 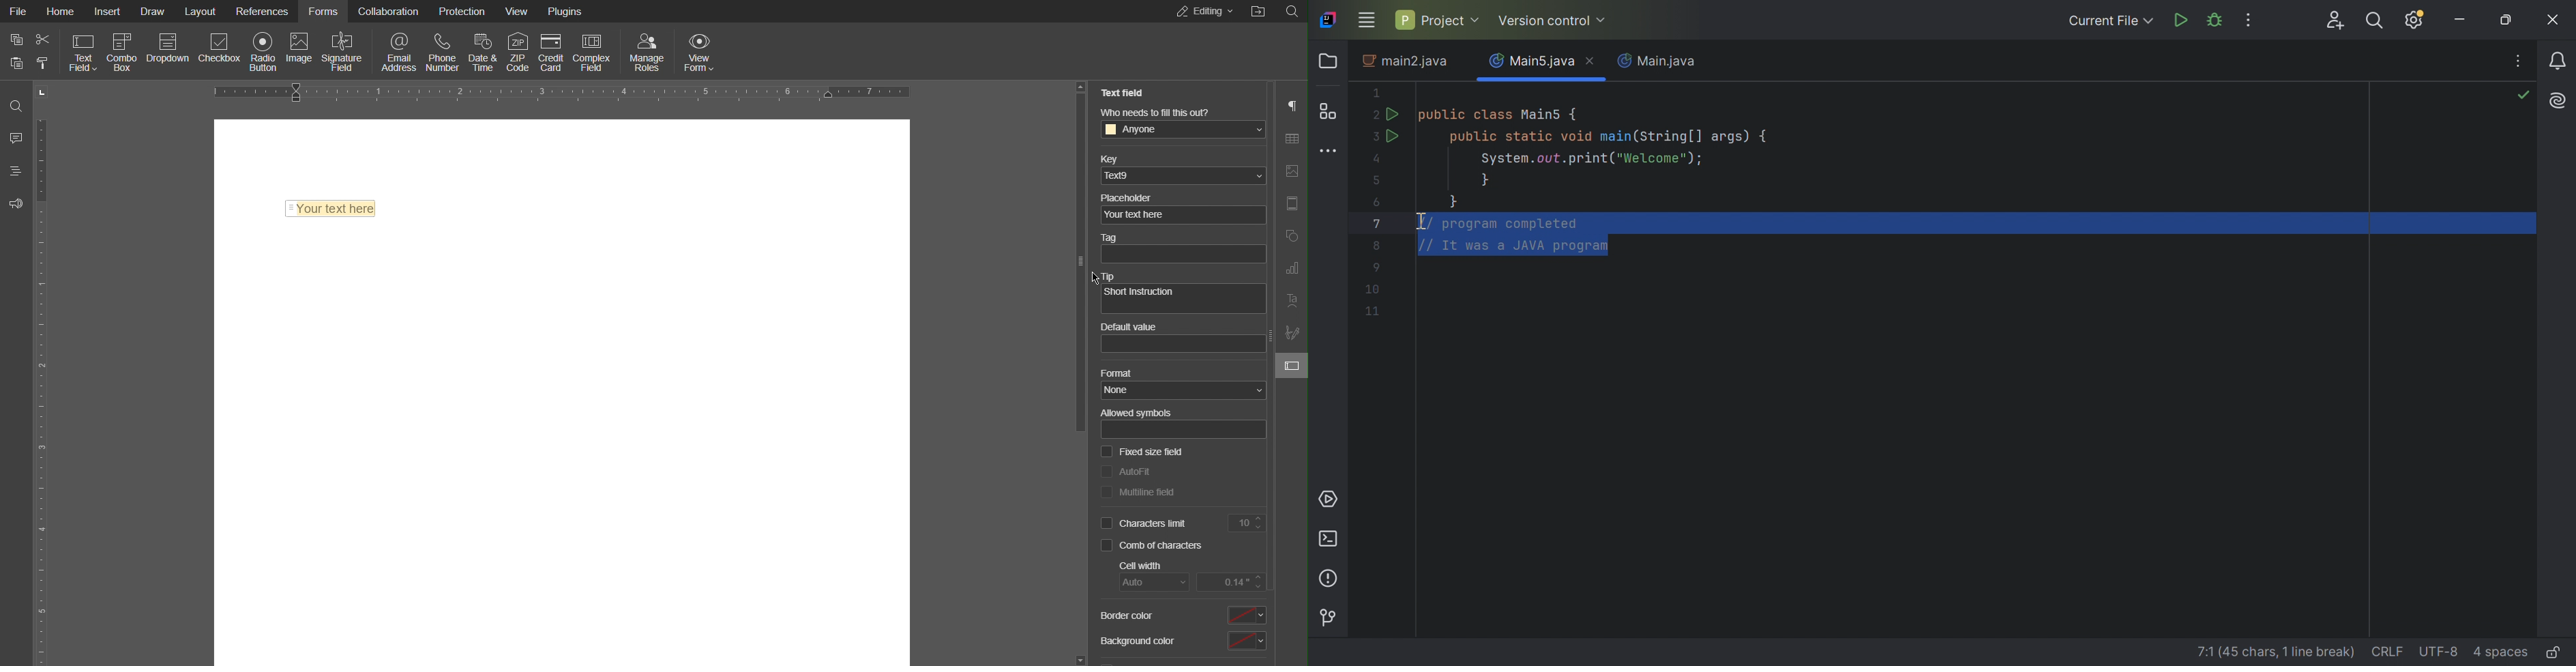 I want to click on File, so click(x=19, y=11).